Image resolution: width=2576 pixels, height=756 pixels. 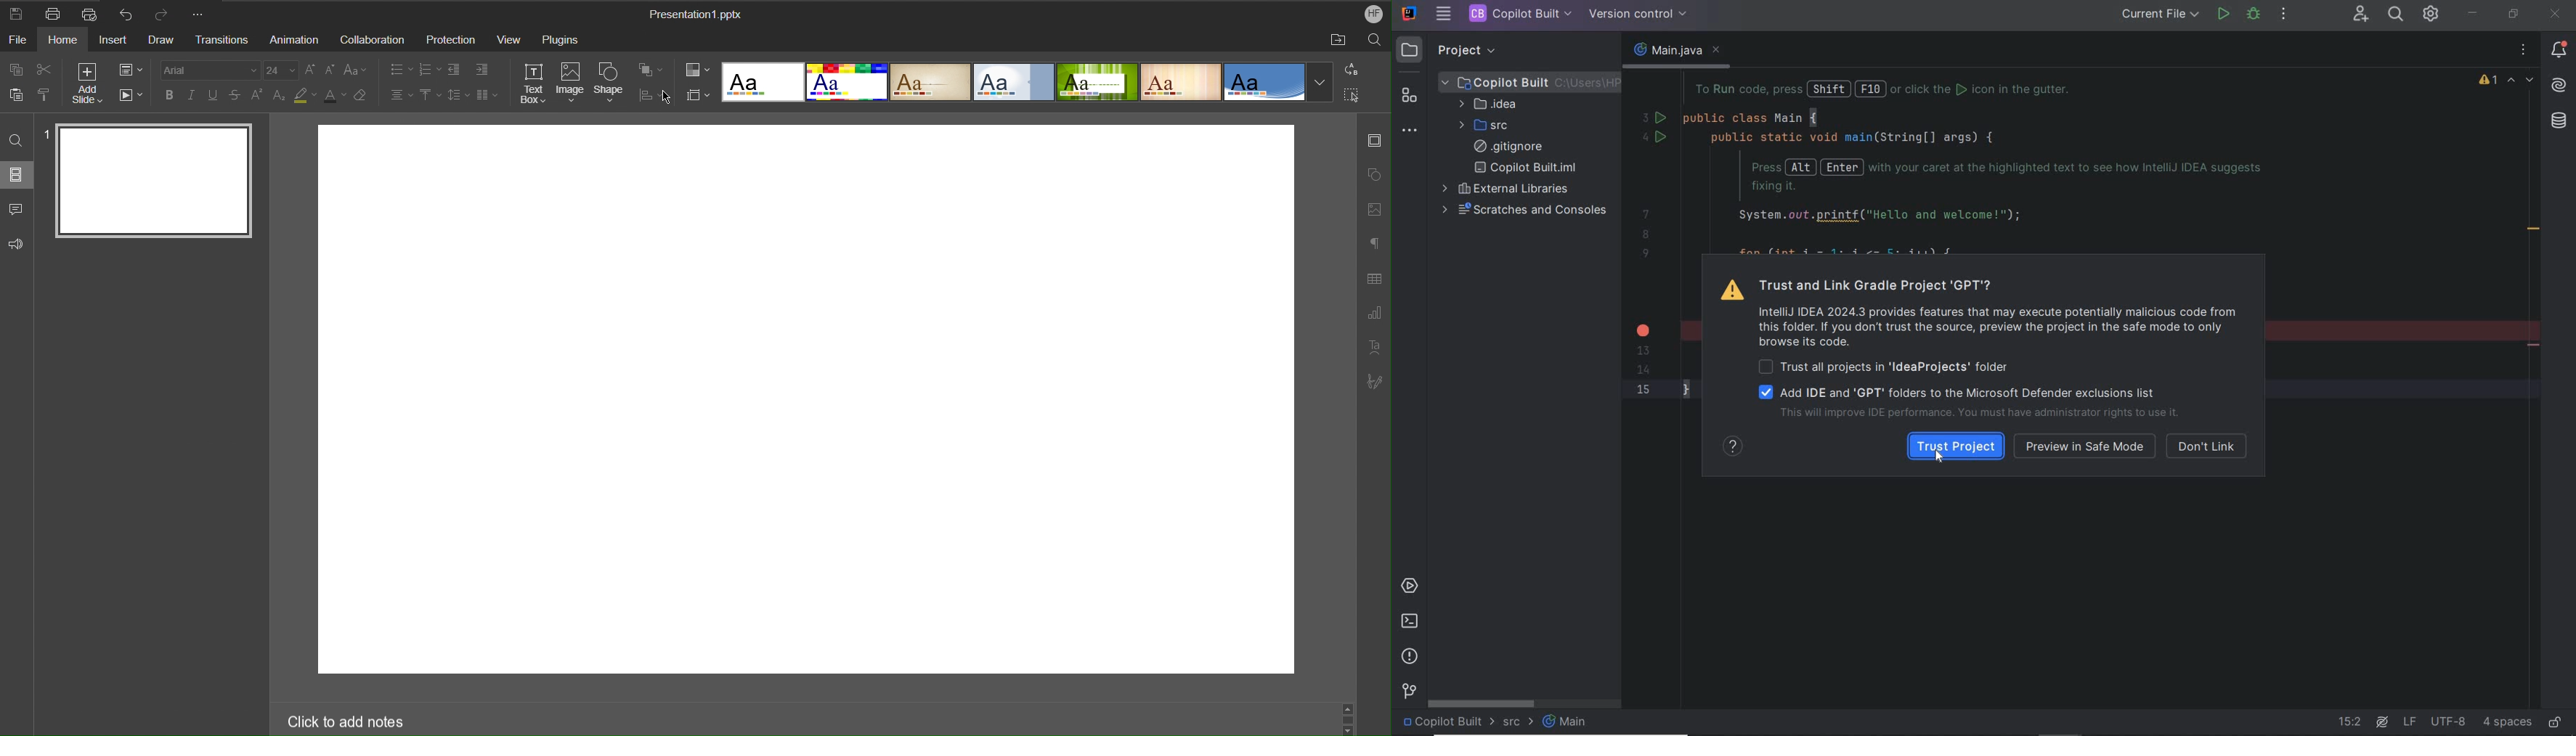 I want to click on Font, so click(x=211, y=70).